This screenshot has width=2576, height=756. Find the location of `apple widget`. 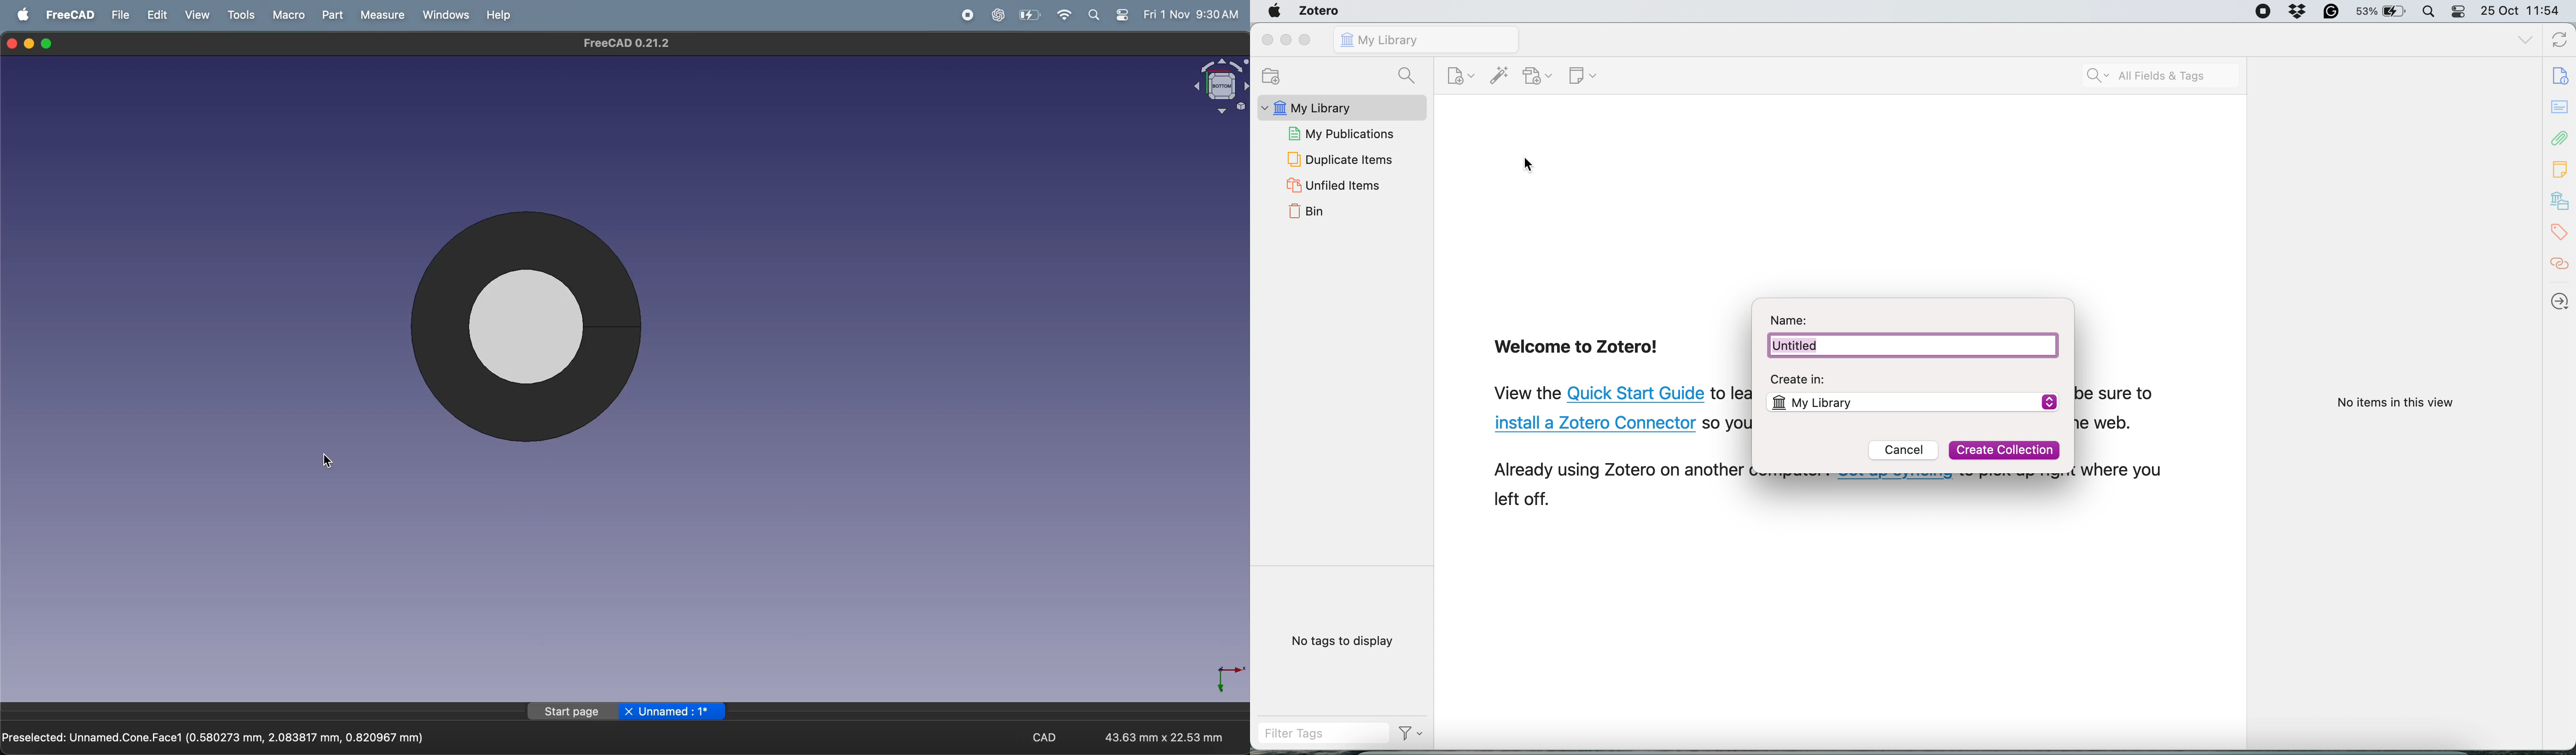

apple widget is located at coordinates (1125, 14).